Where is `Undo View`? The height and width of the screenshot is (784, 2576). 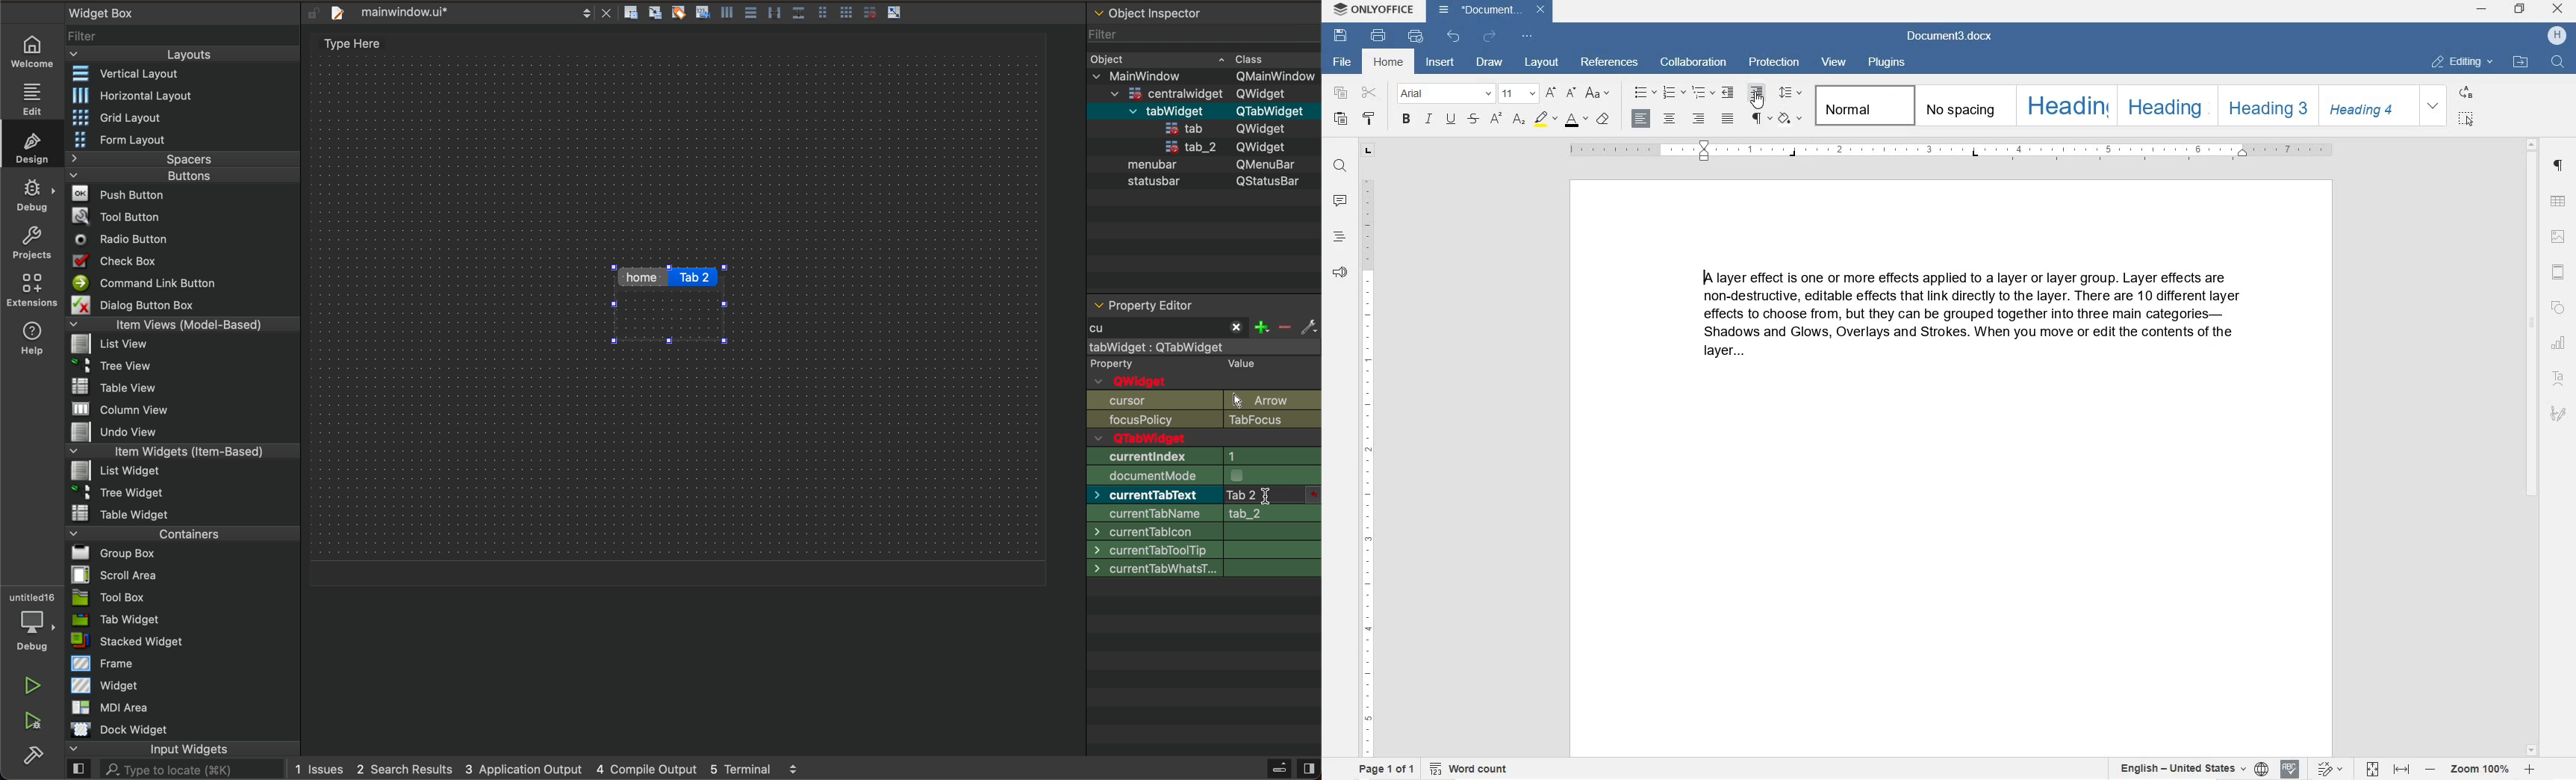
Undo View is located at coordinates (109, 433).